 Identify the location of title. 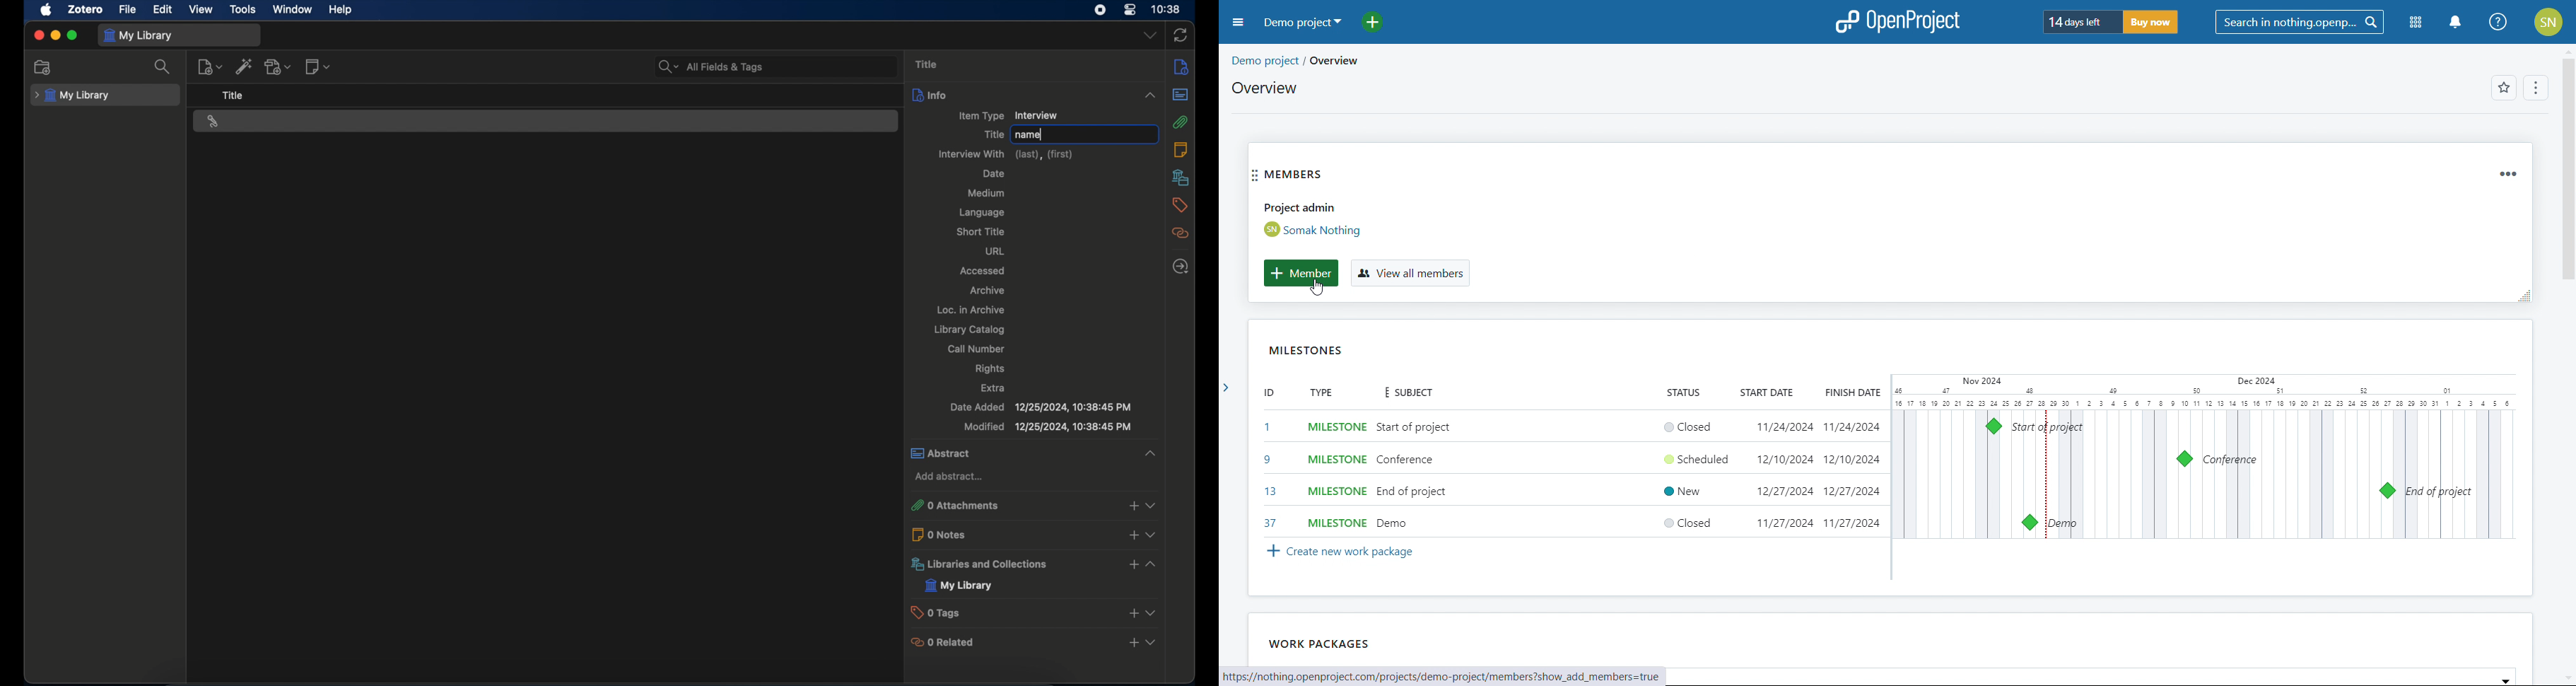
(233, 96).